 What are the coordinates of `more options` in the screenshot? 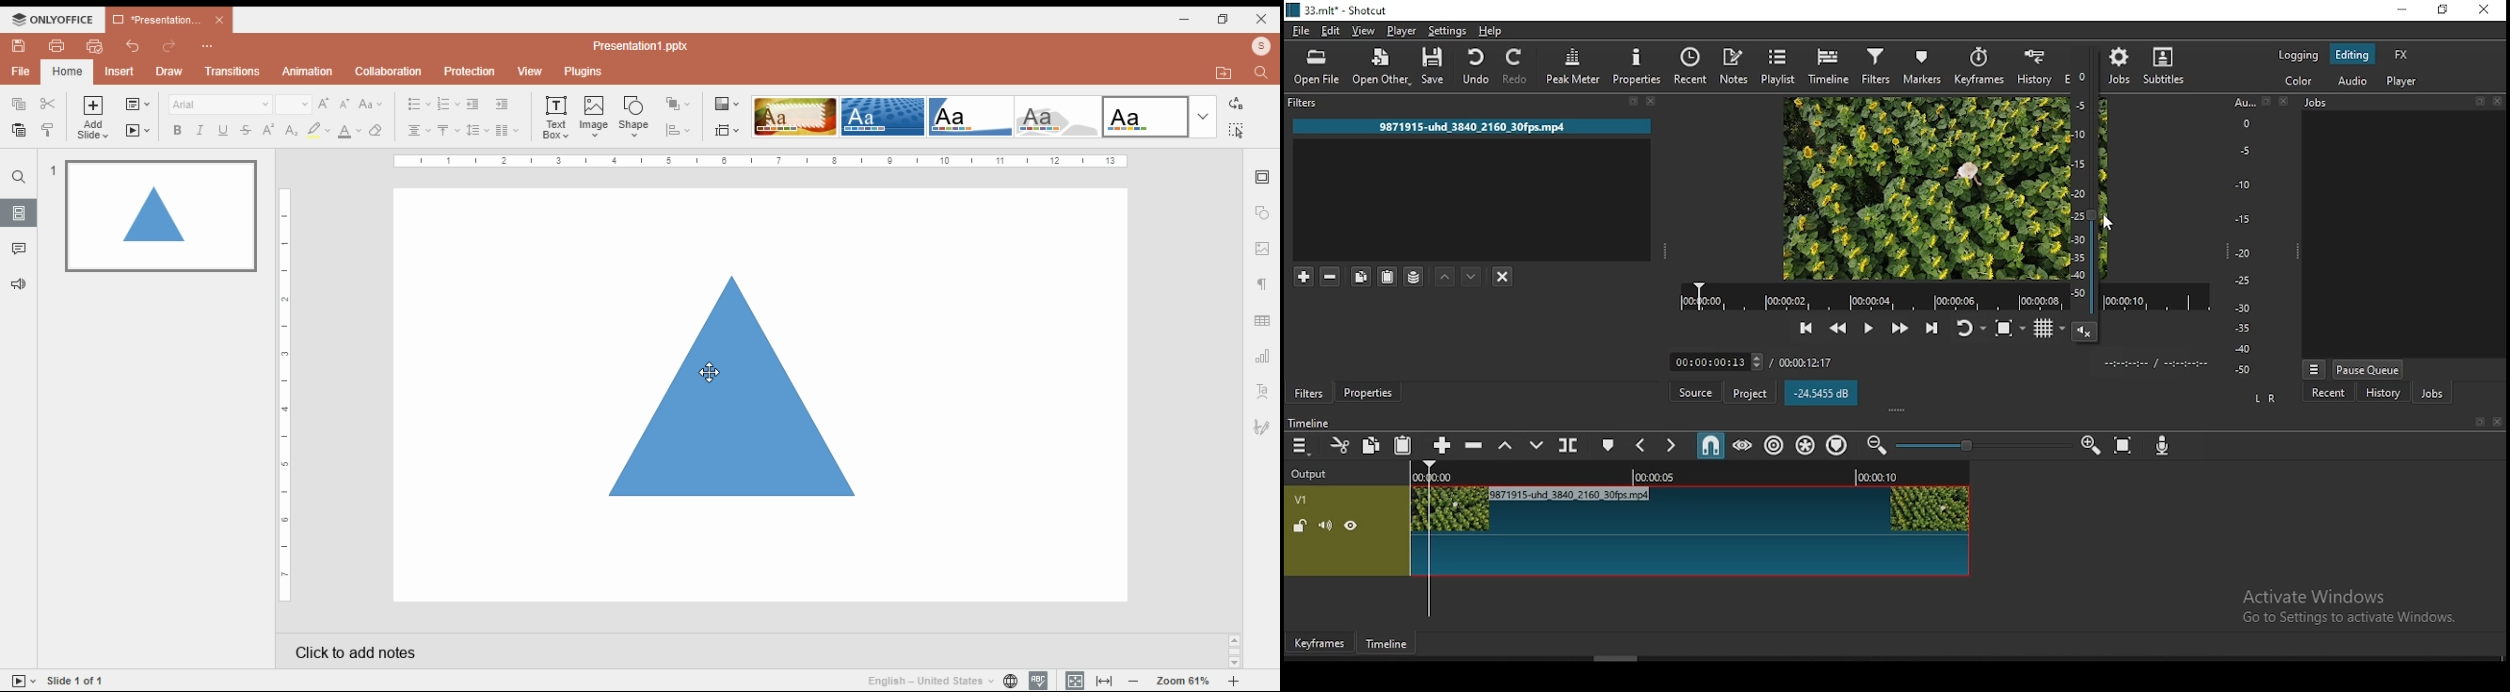 It's located at (207, 47).